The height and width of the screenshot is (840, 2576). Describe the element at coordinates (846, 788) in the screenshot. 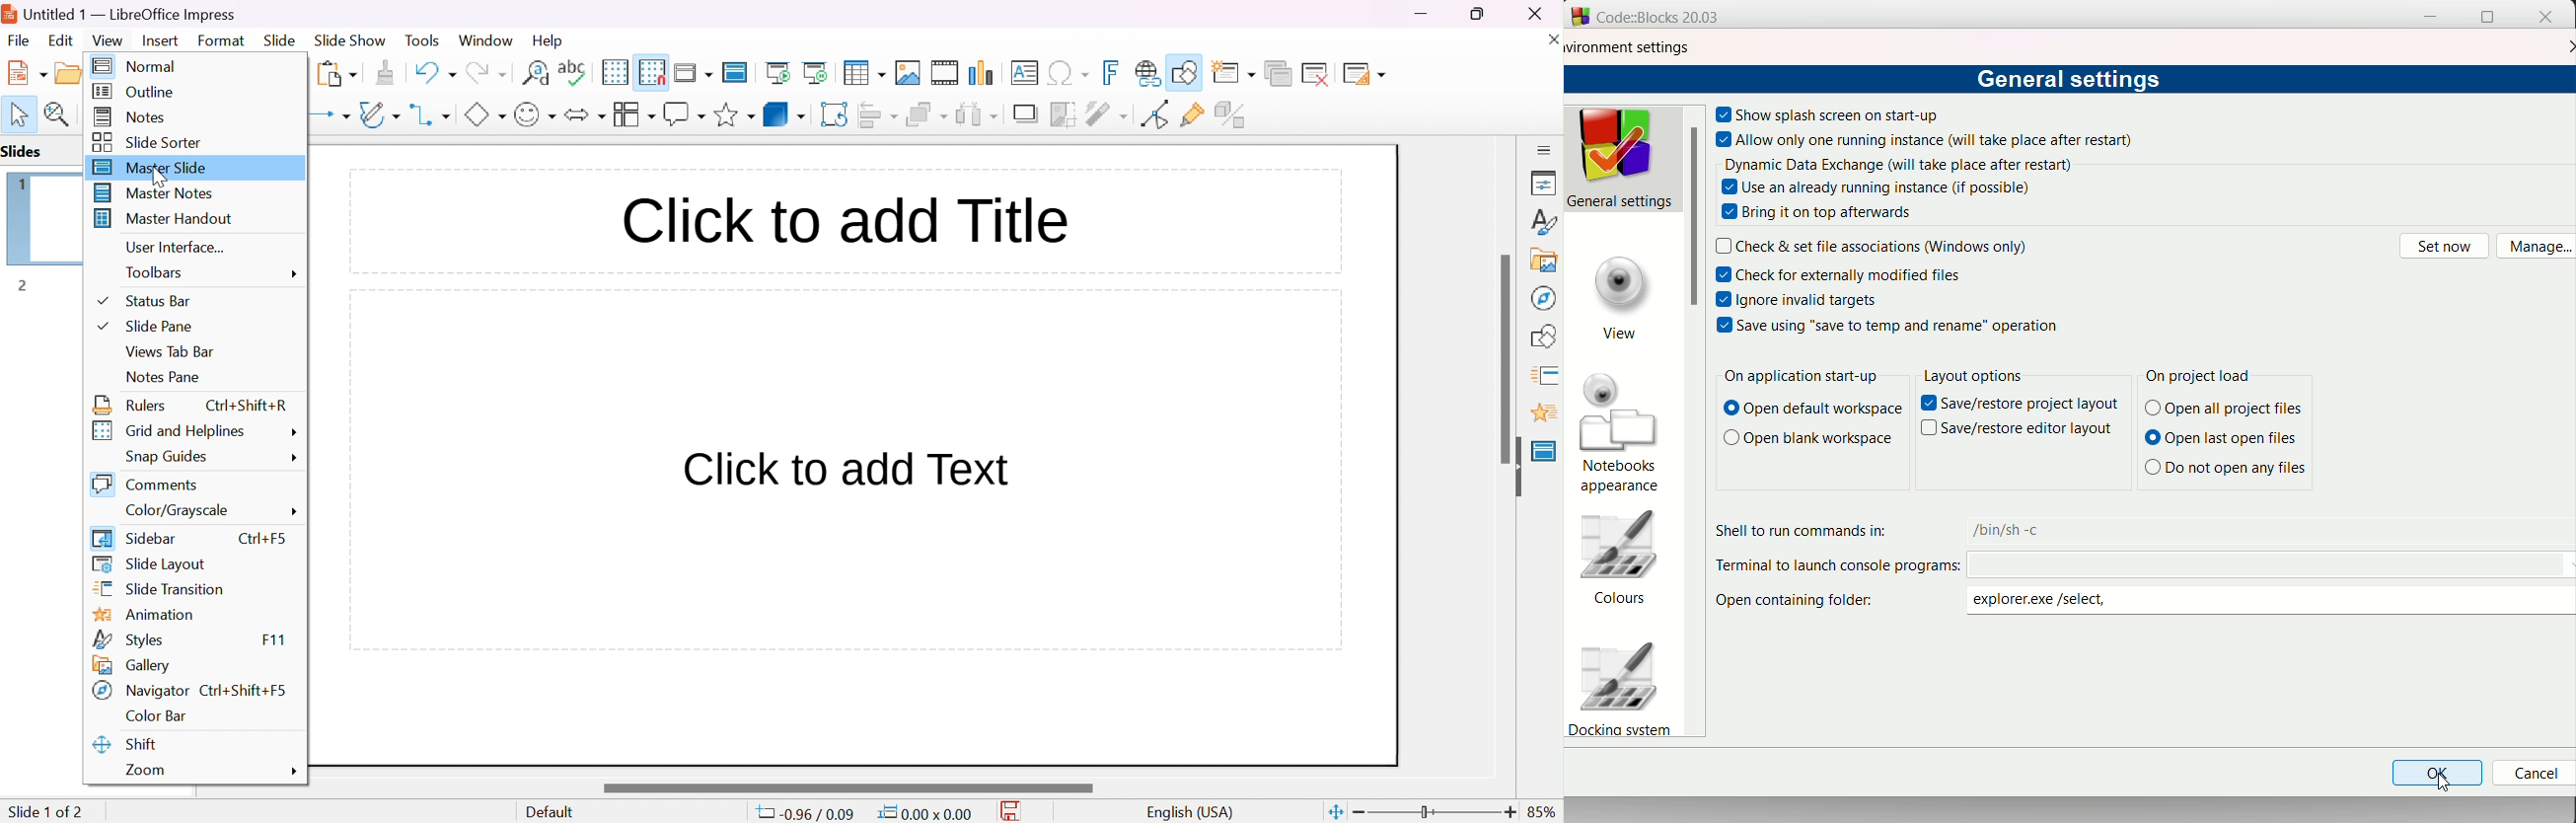

I see `slider` at that location.